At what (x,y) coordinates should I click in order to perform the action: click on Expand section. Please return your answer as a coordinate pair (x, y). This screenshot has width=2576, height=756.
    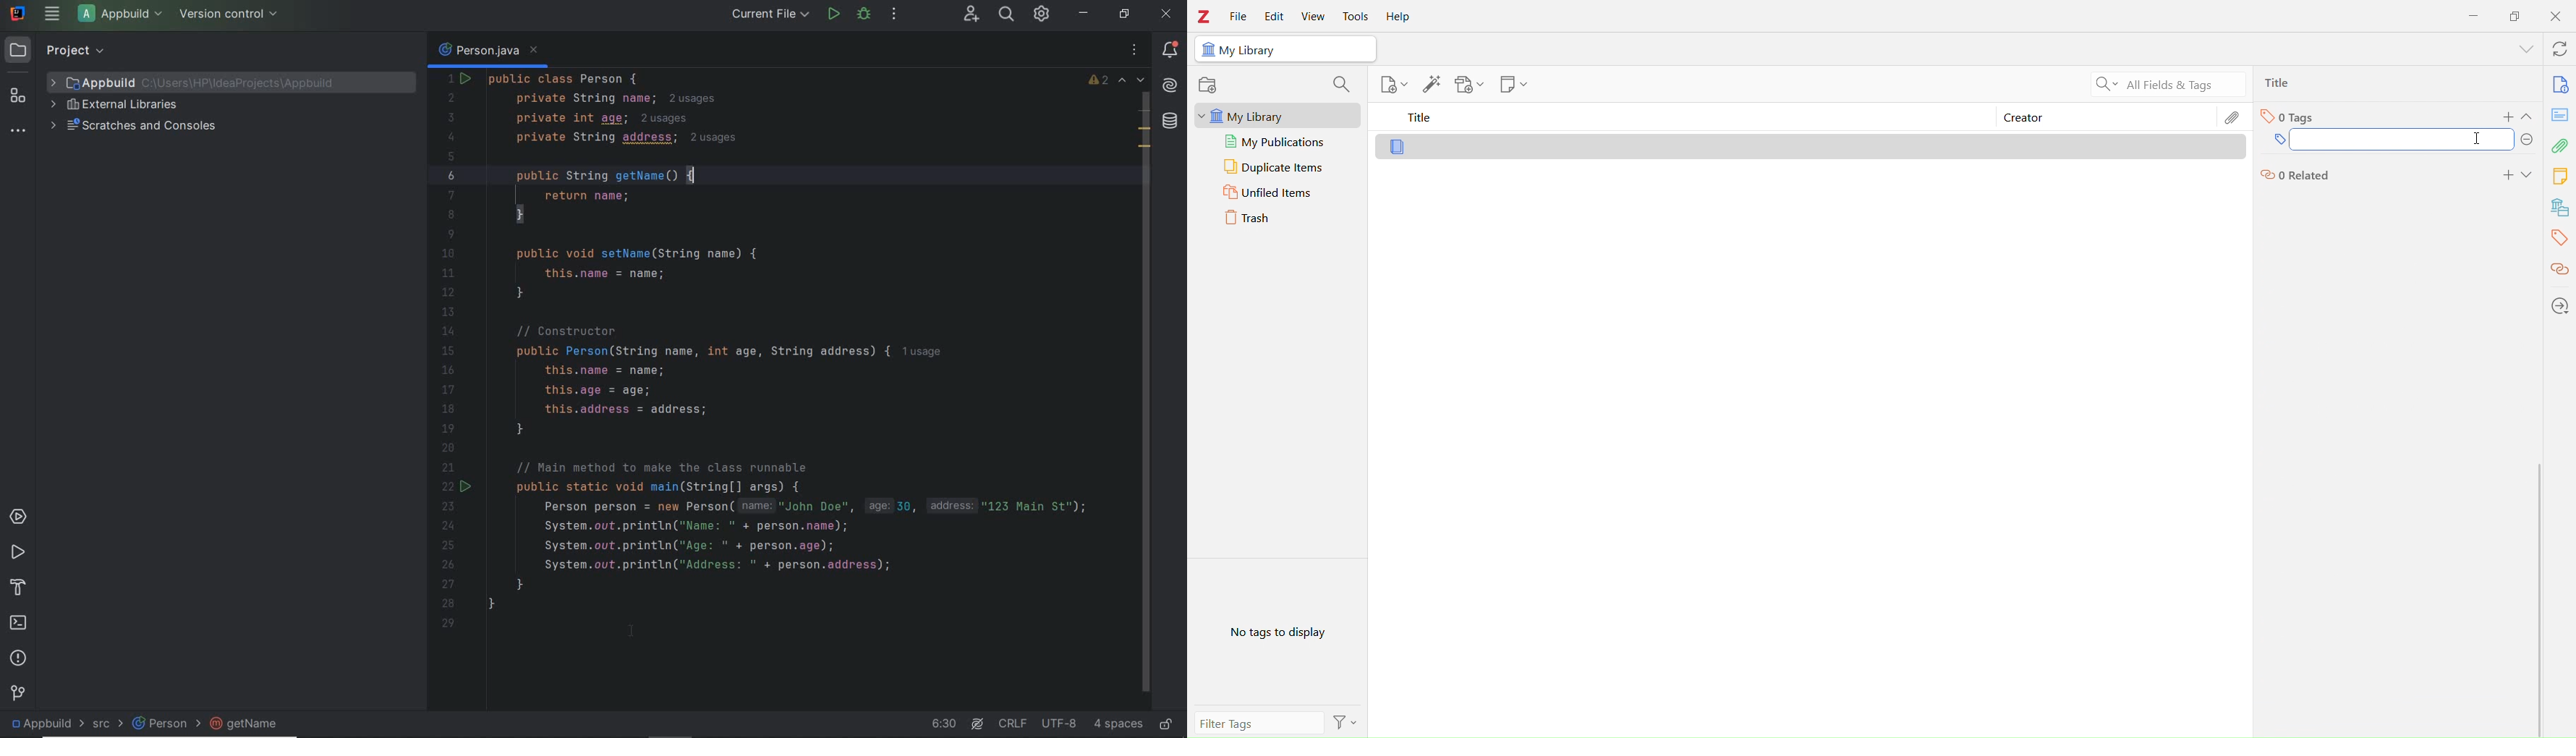
    Looking at the image, I should click on (2530, 122).